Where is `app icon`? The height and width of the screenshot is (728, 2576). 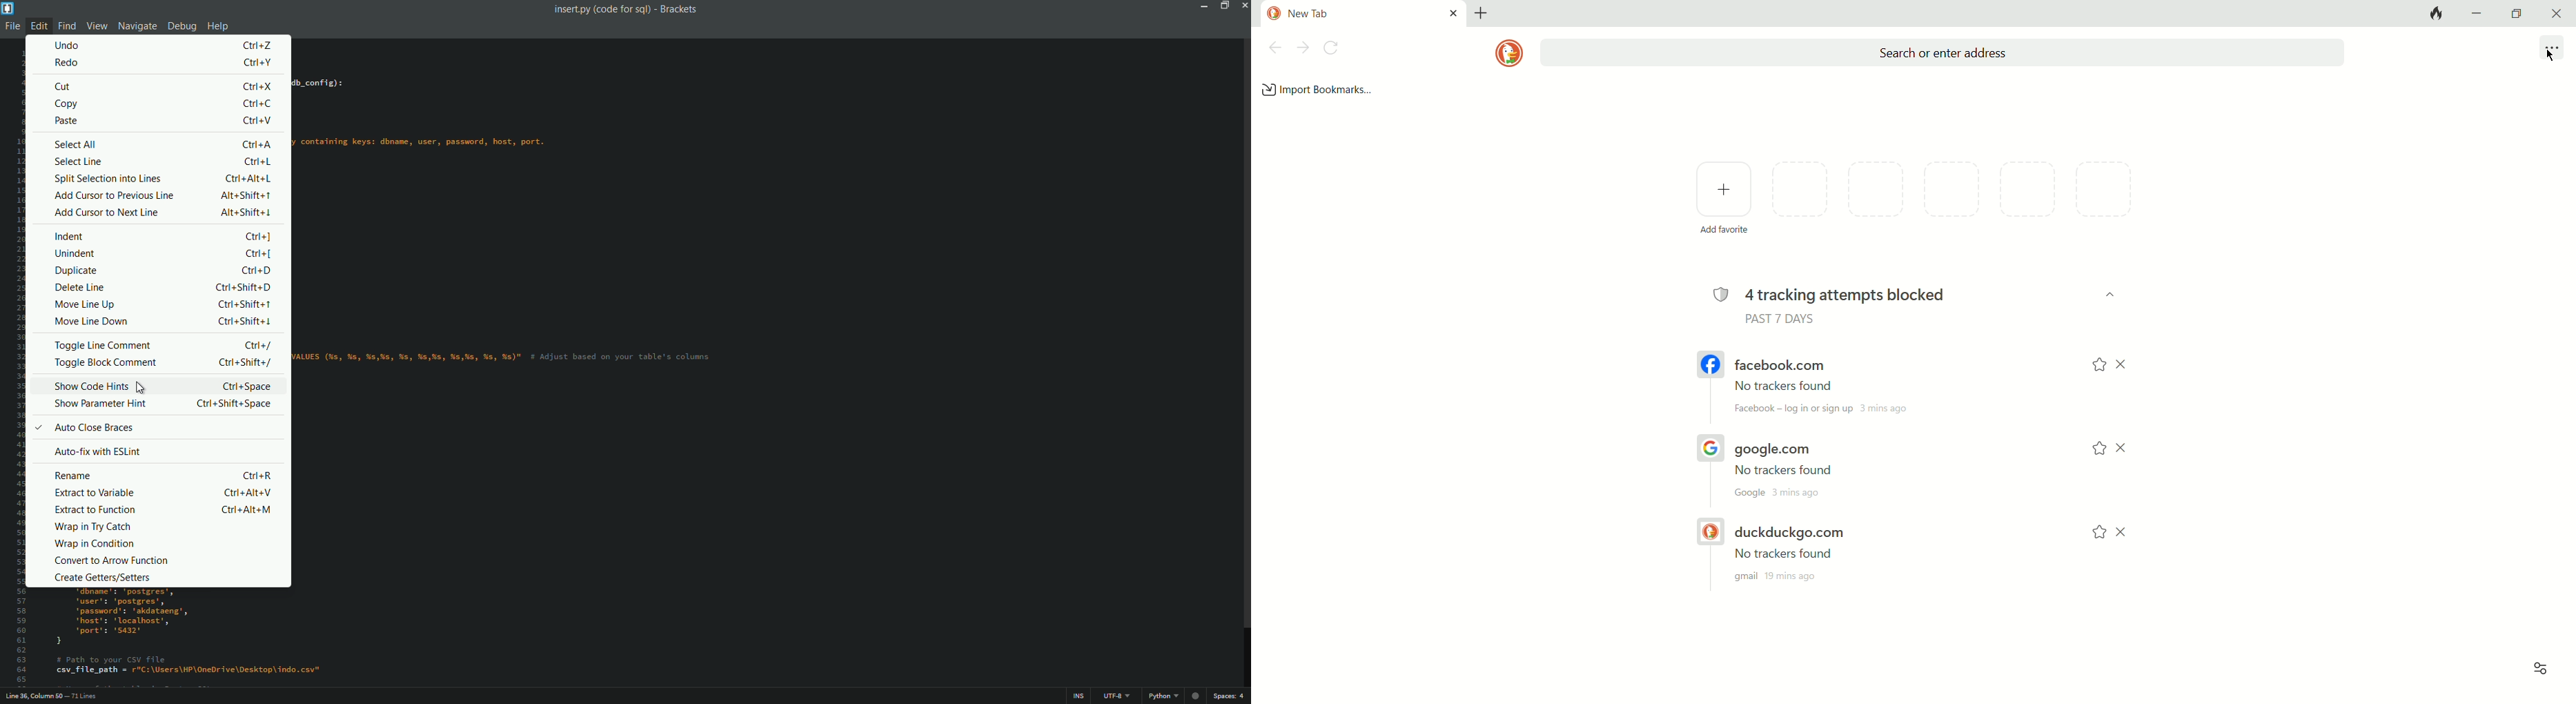
app icon is located at coordinates (8, 8).